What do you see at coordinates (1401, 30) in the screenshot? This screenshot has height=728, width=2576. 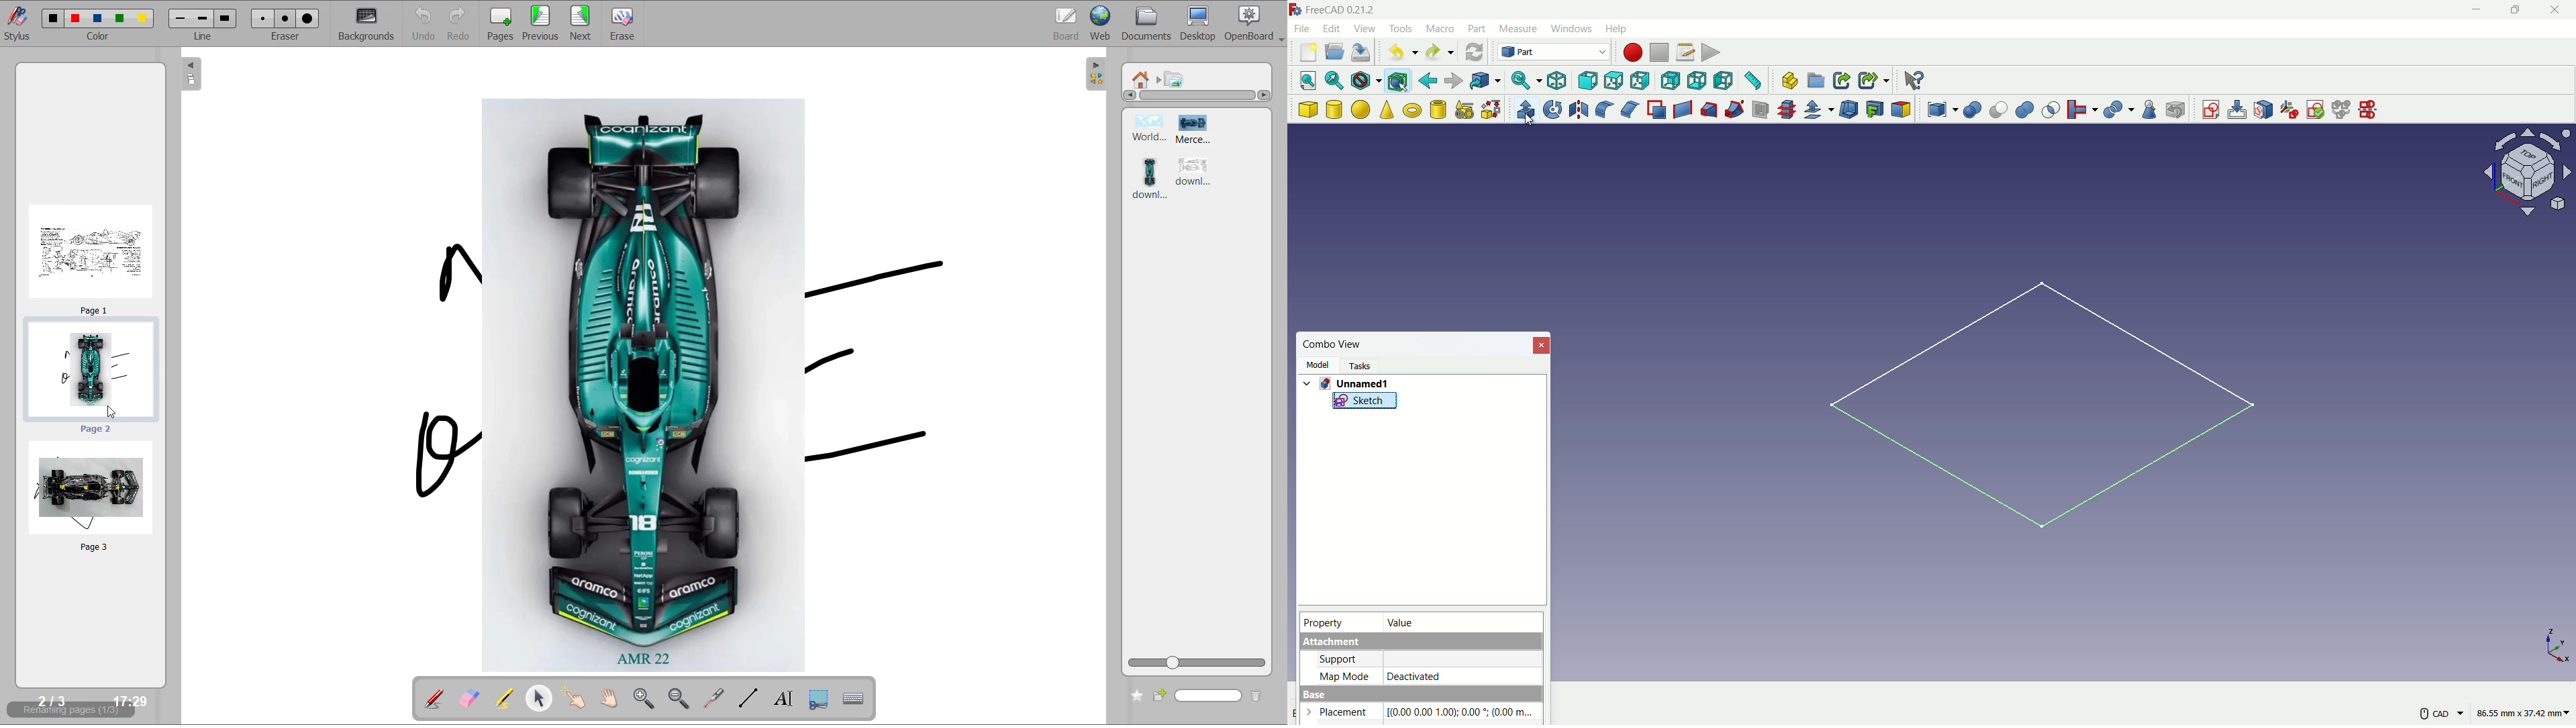 I see `tools` at bounding box center [1401, 30].